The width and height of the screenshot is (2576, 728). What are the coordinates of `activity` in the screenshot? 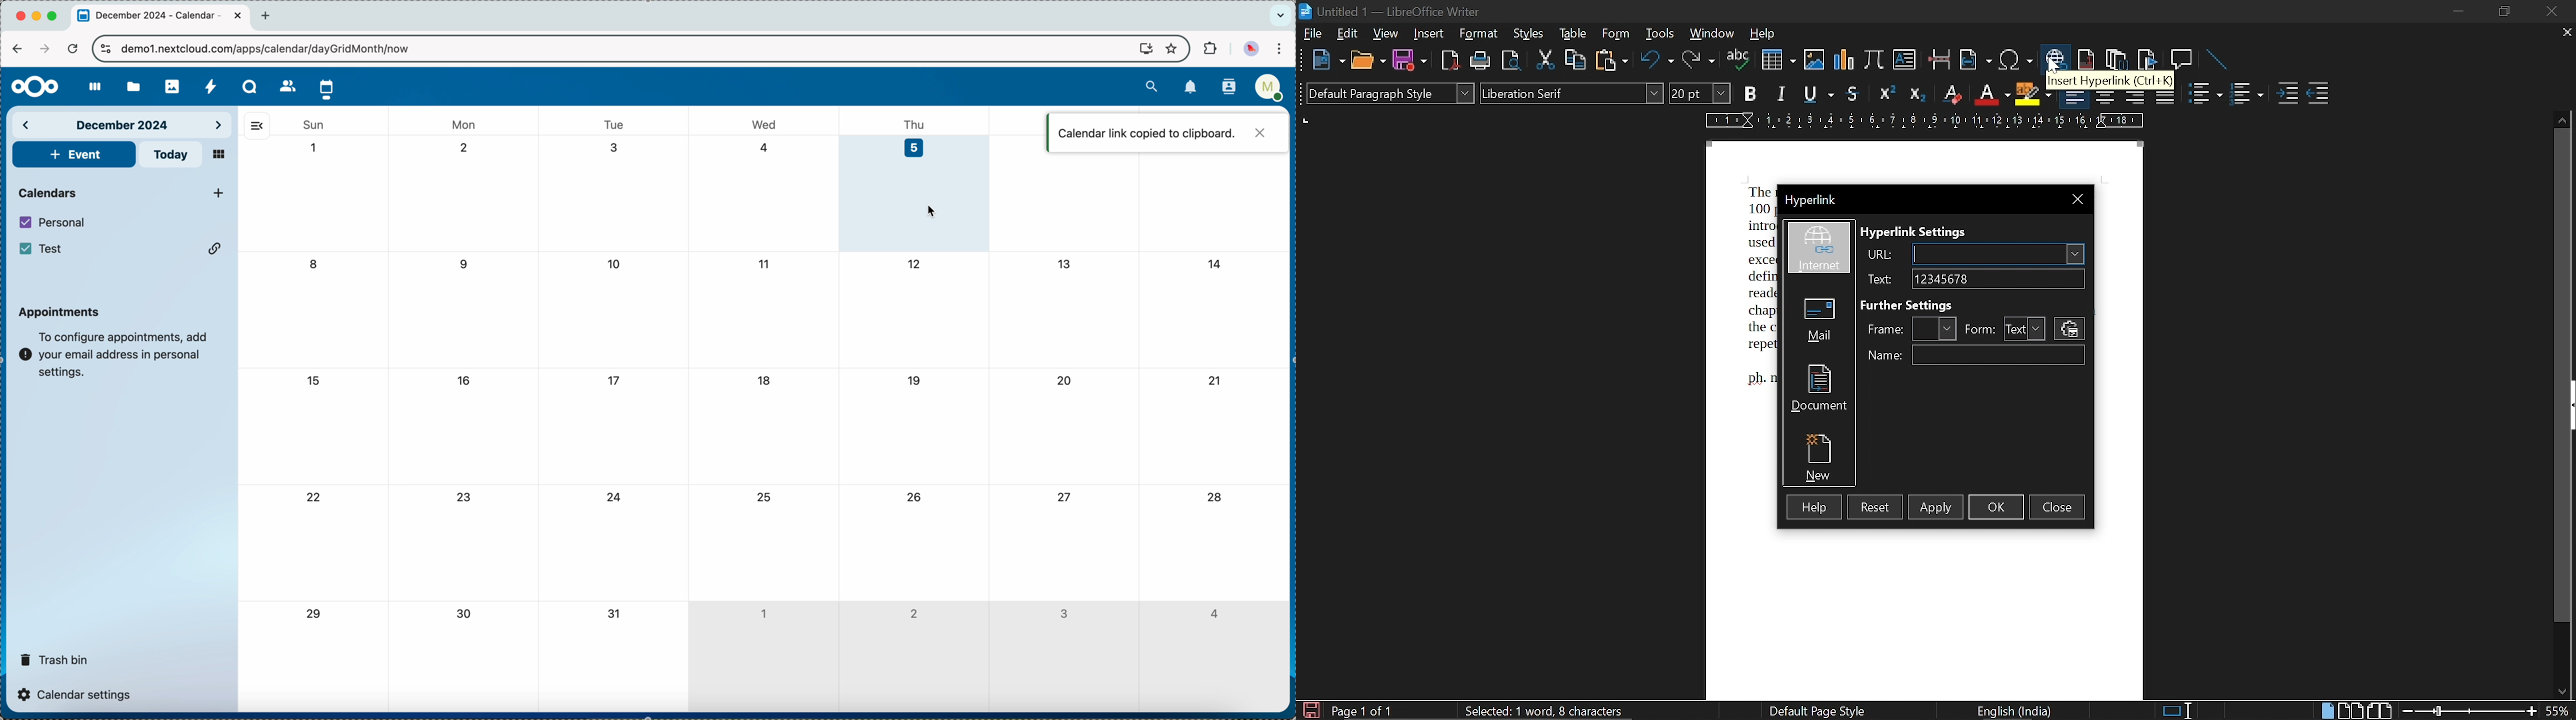 It's located at (211, 86).